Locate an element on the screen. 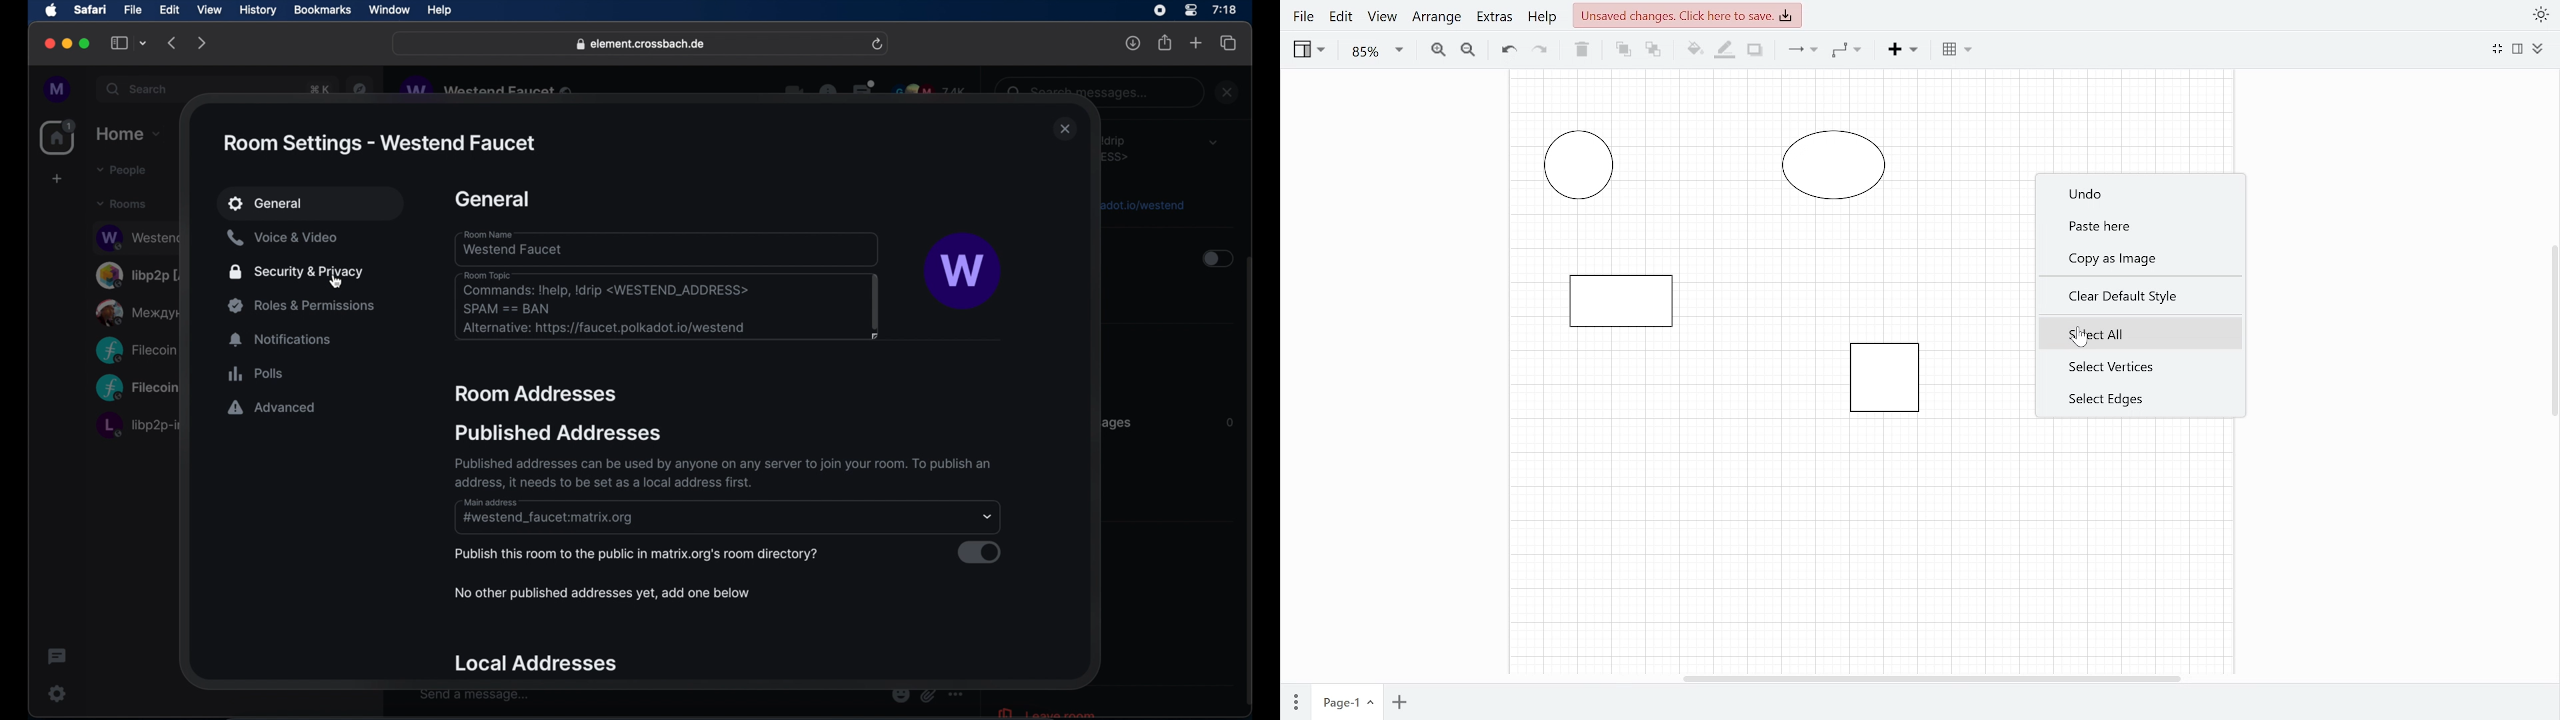  Fill color is located at coordinates (1692, 49).